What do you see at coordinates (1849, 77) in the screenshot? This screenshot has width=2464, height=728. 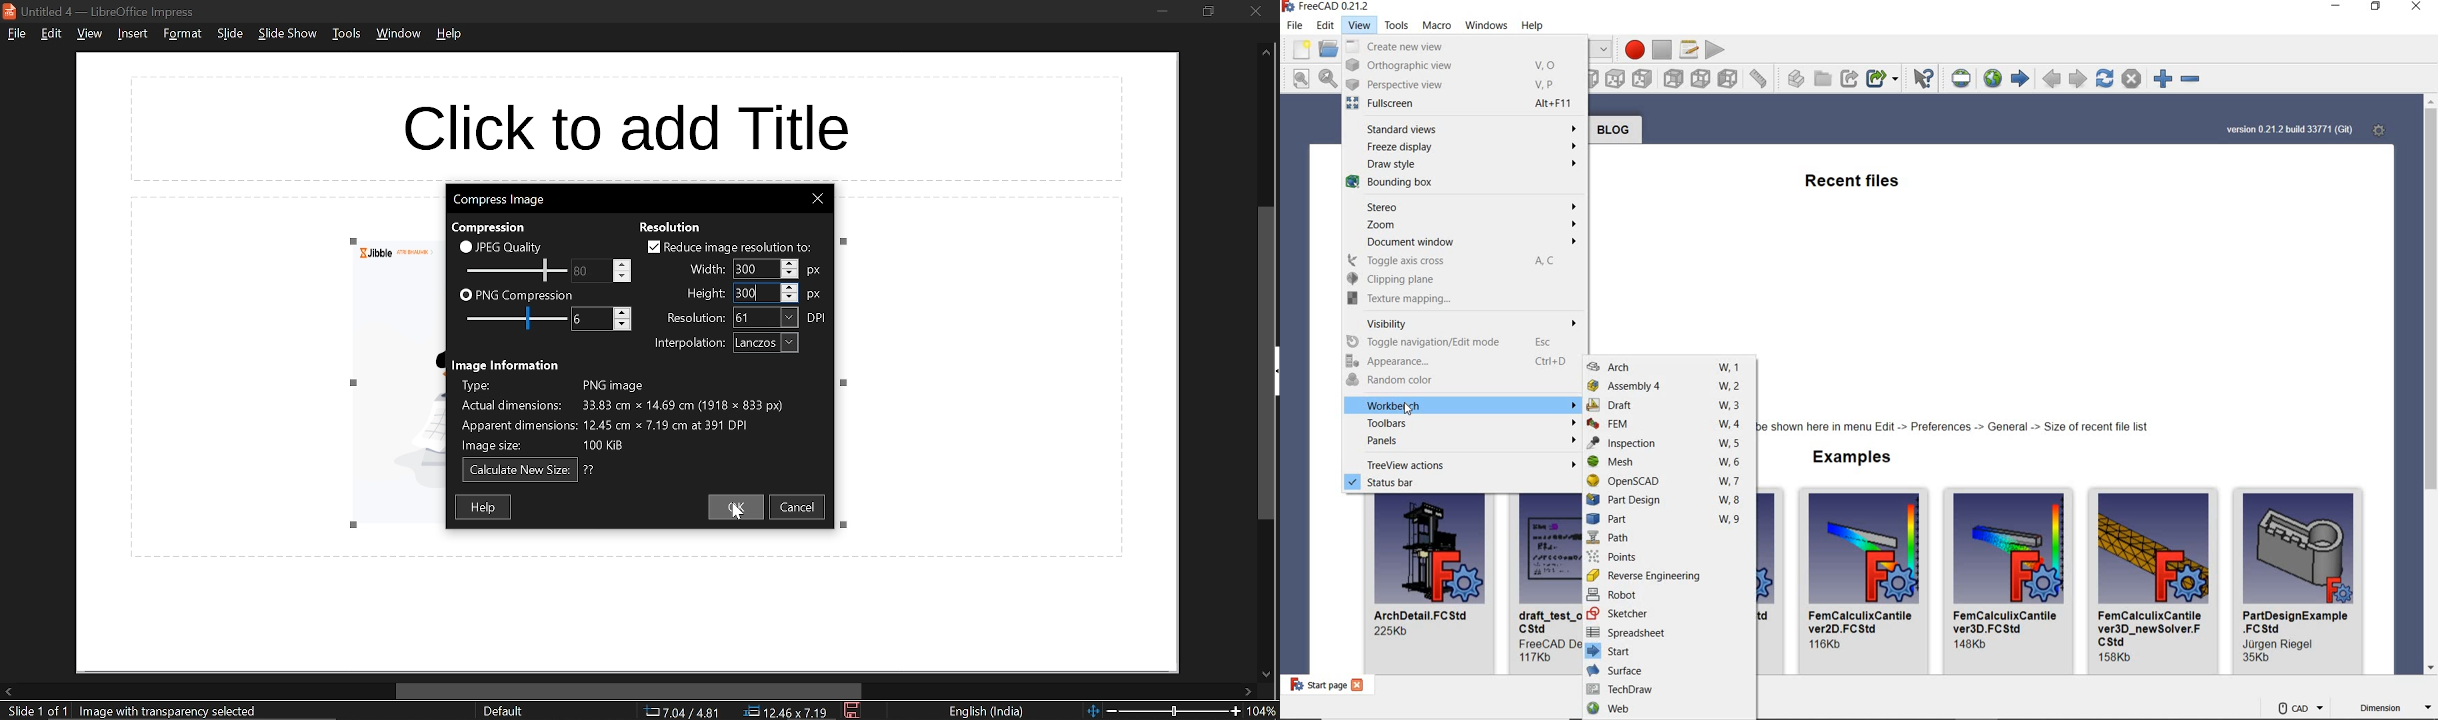 I see `MAKE LINK` at bounding box center [1849, 77].